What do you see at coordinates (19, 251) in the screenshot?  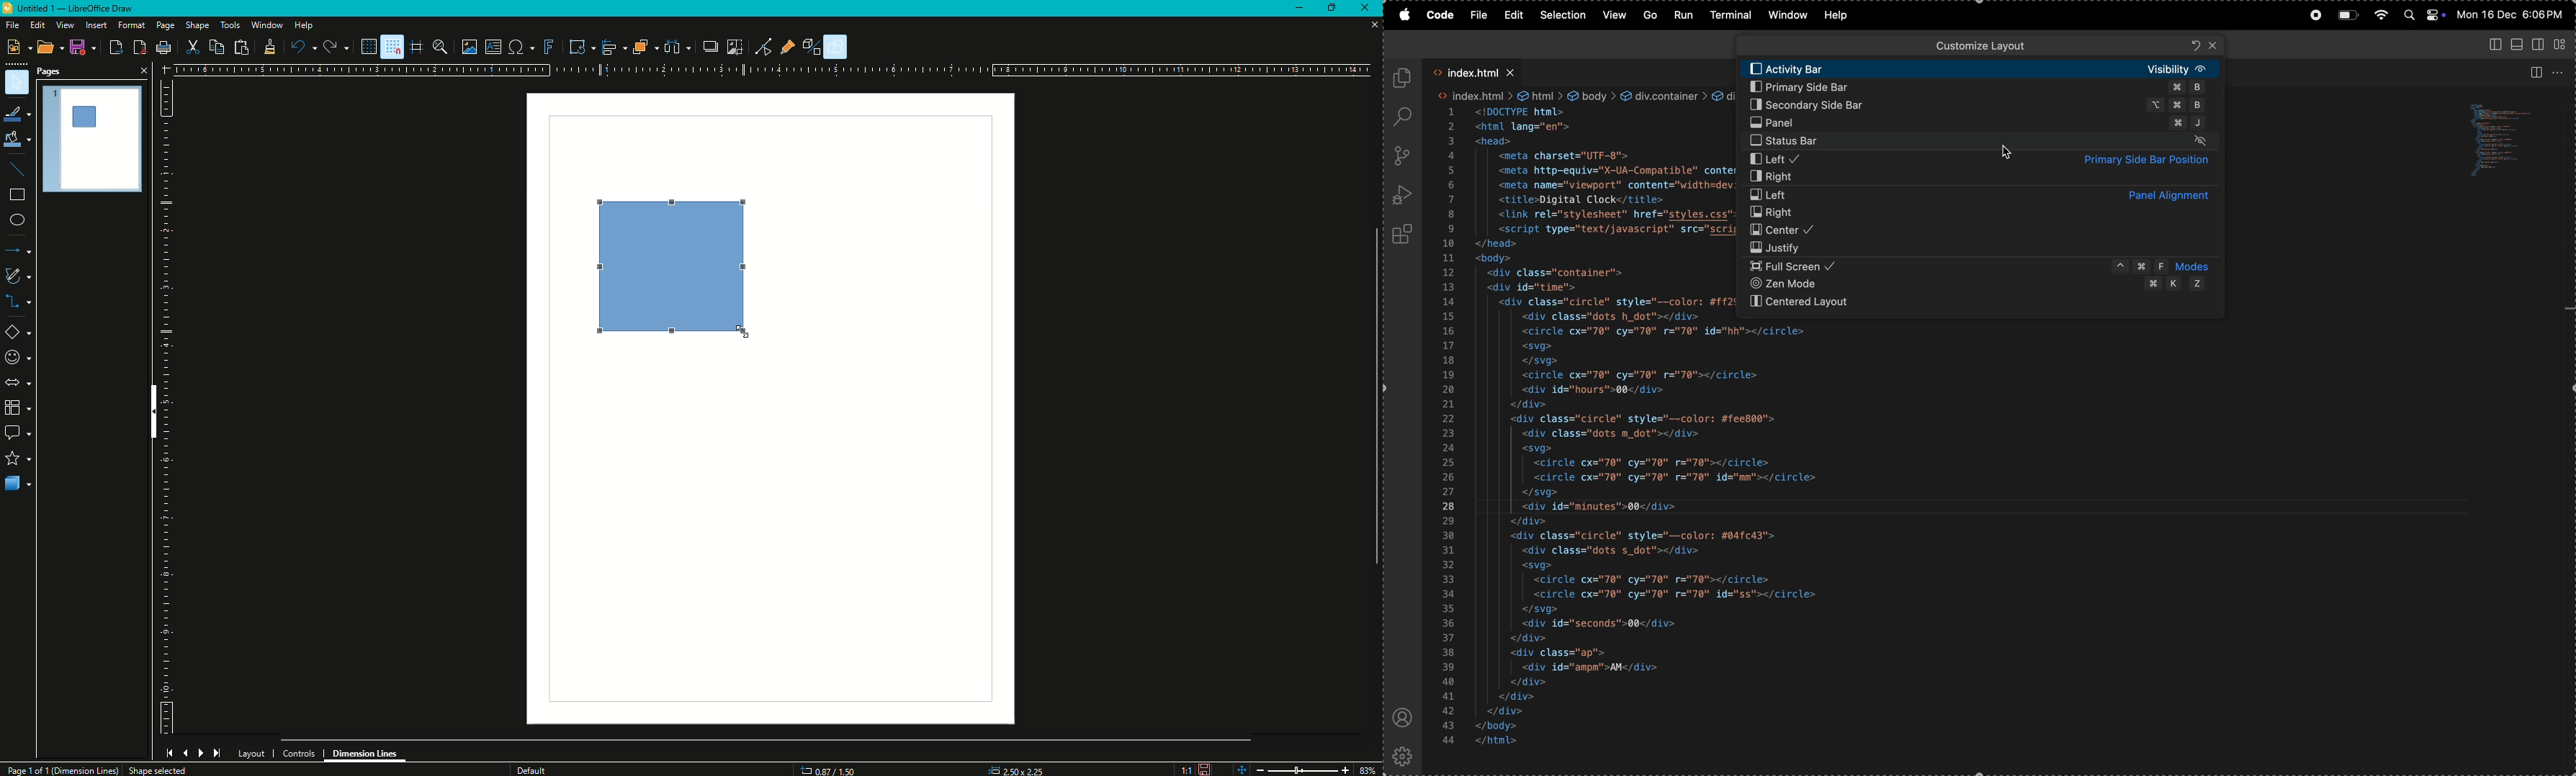 I see `Lines and Arrows` at bounding box center [19, 251].